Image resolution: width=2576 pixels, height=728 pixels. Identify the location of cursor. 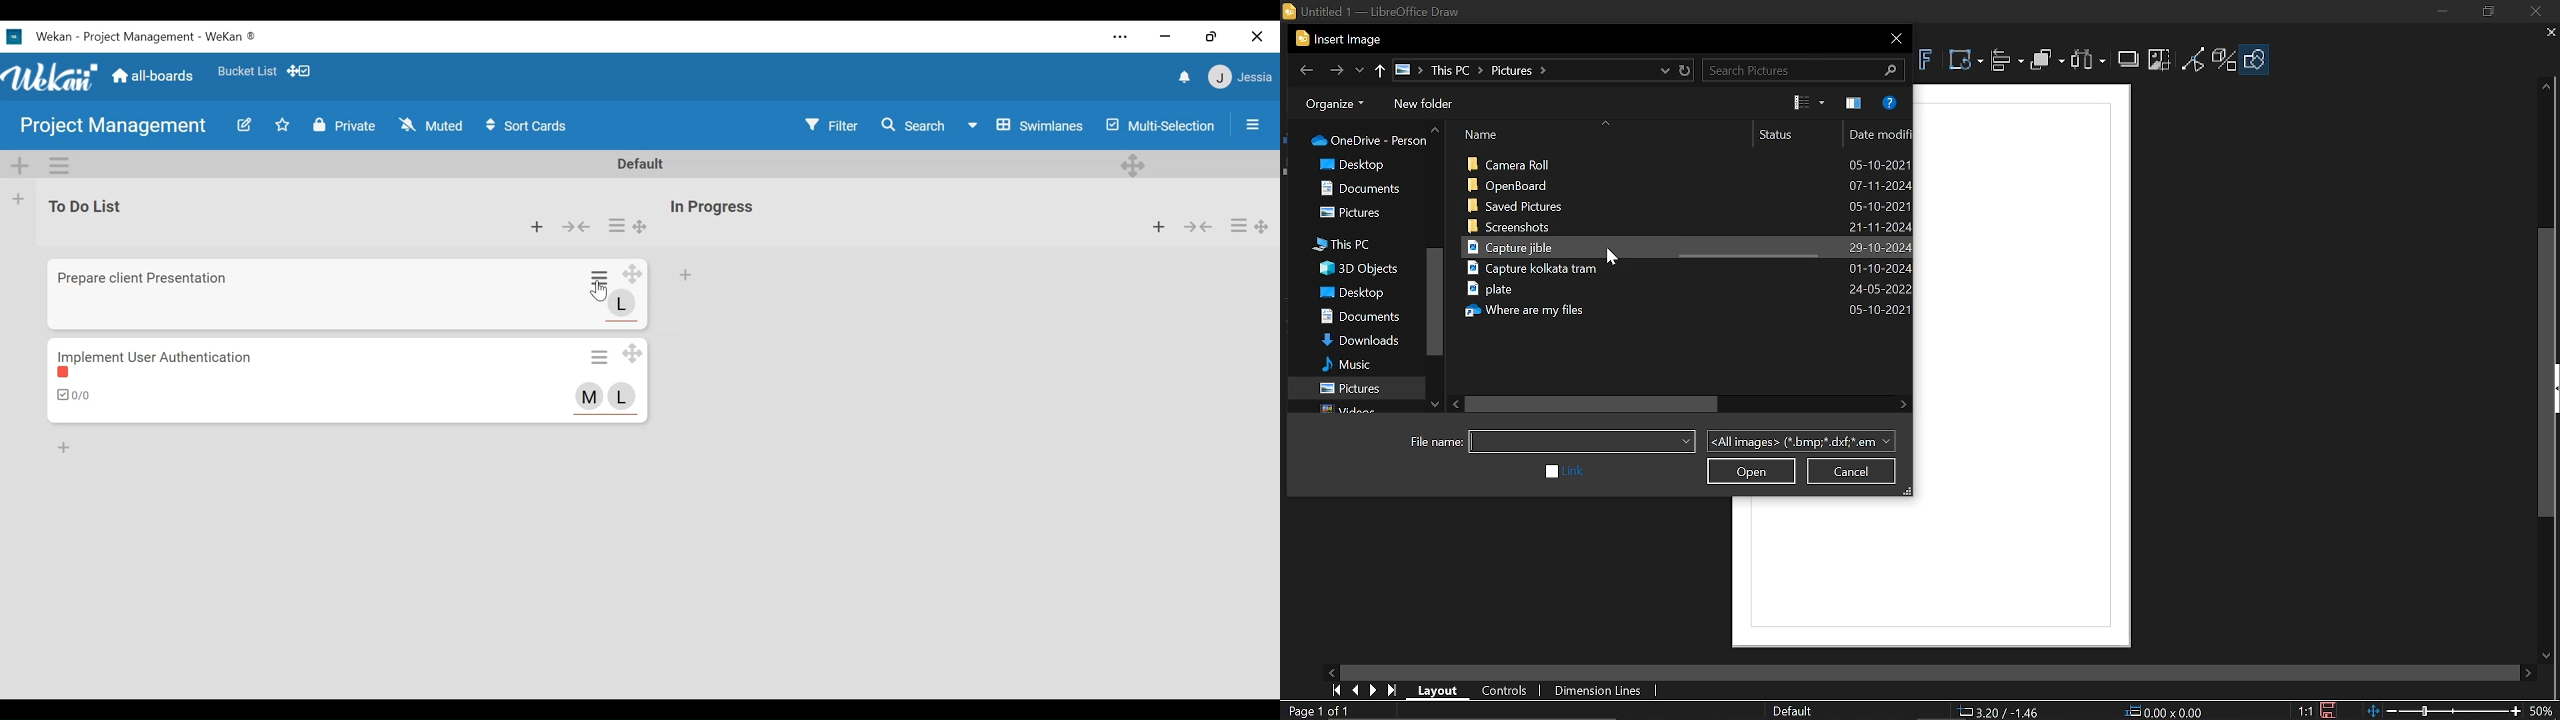
(1614, 257).